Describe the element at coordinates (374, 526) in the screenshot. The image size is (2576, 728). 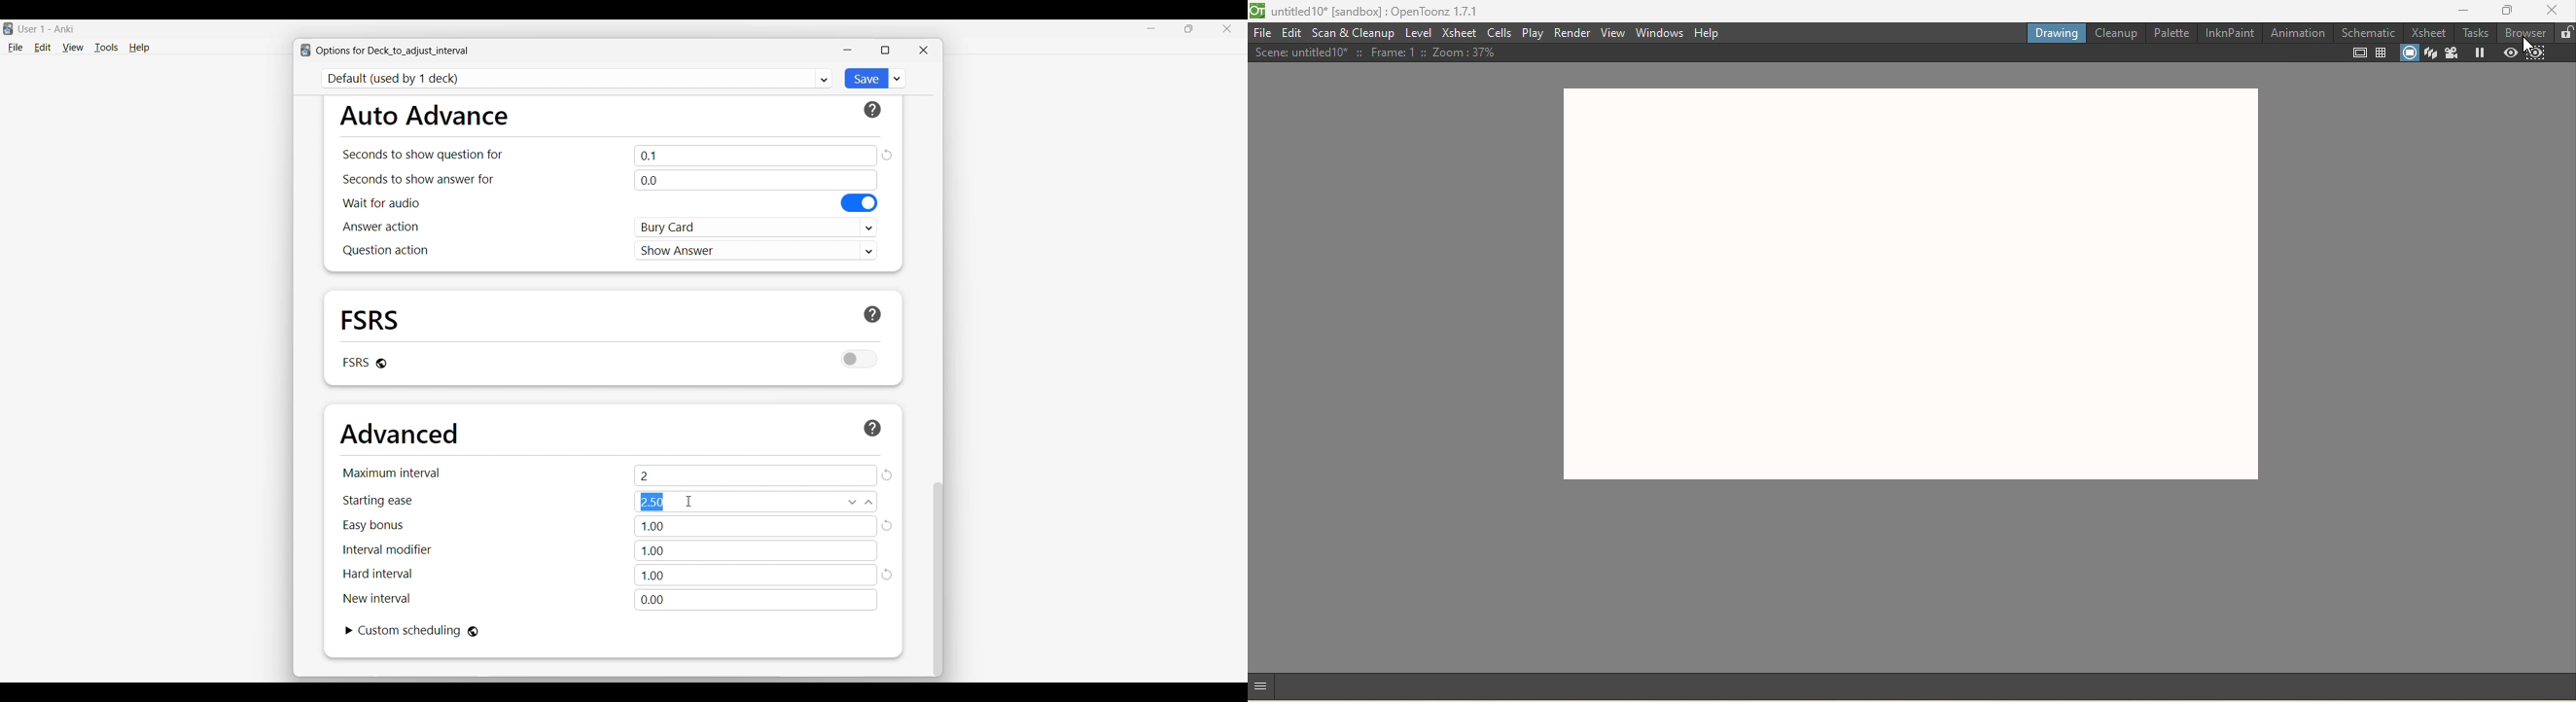
I see `Indicates easy bonus` at that location.